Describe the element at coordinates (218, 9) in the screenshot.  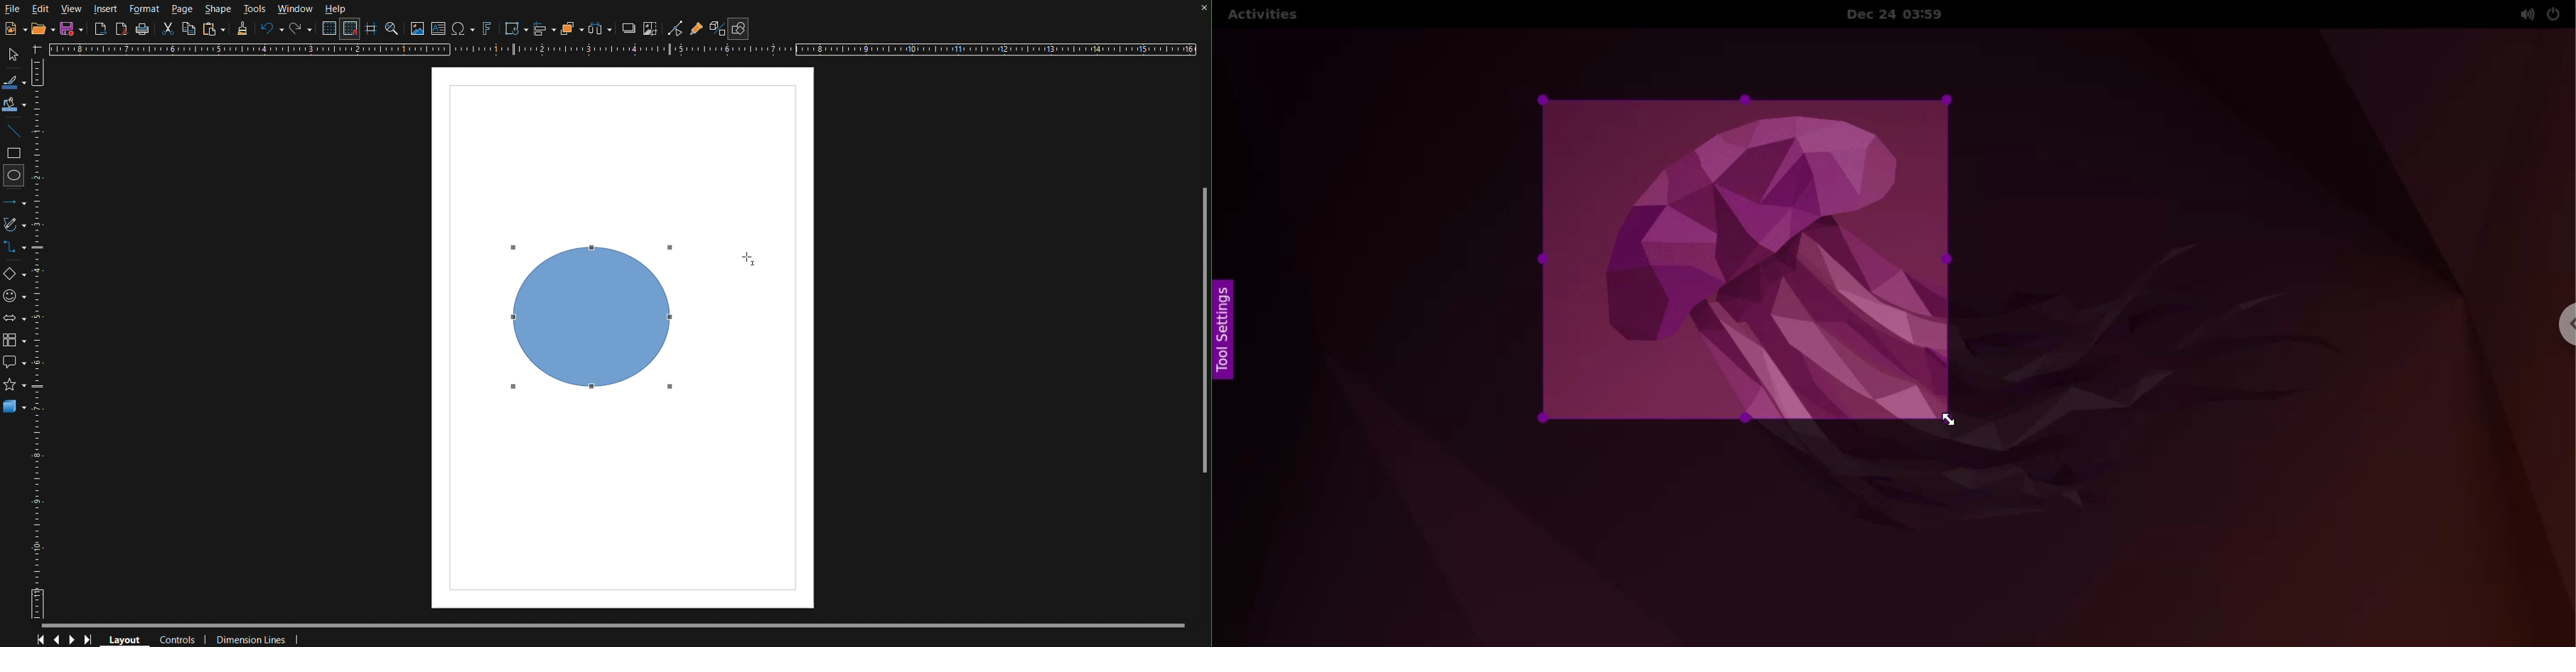
I see `Shape` at that location.